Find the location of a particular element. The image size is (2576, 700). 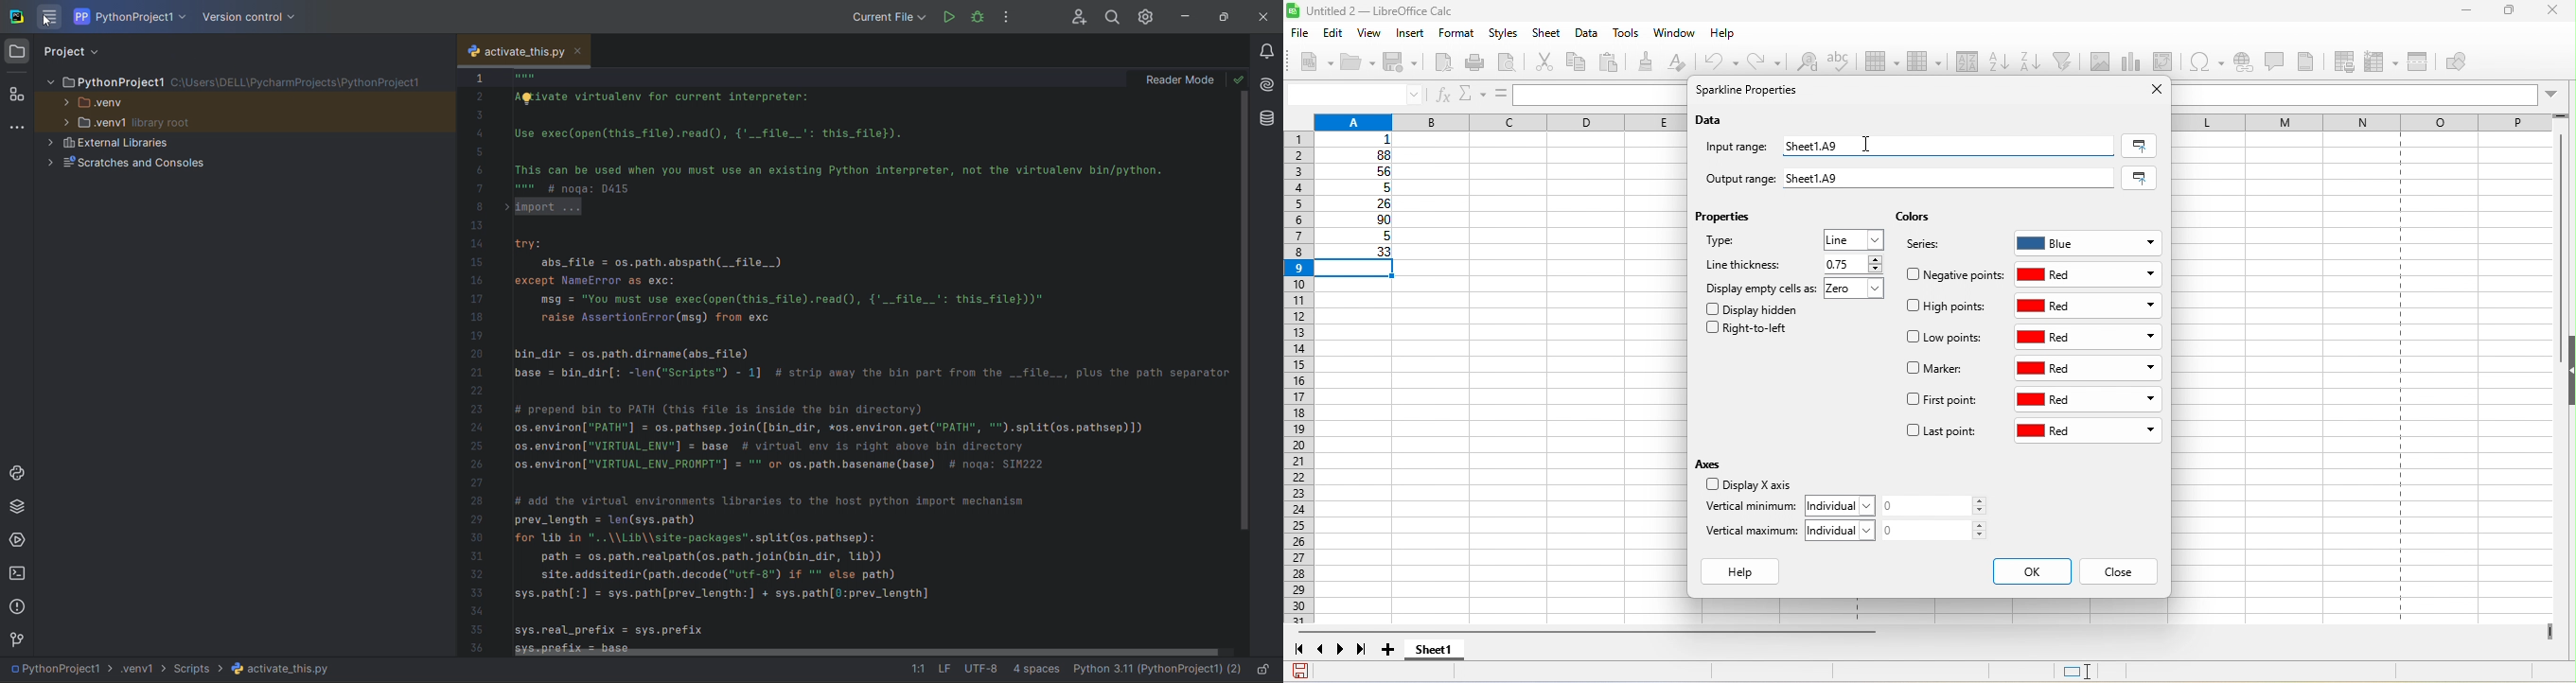

scroll to next sheet is located at coordinates (1345, 652).